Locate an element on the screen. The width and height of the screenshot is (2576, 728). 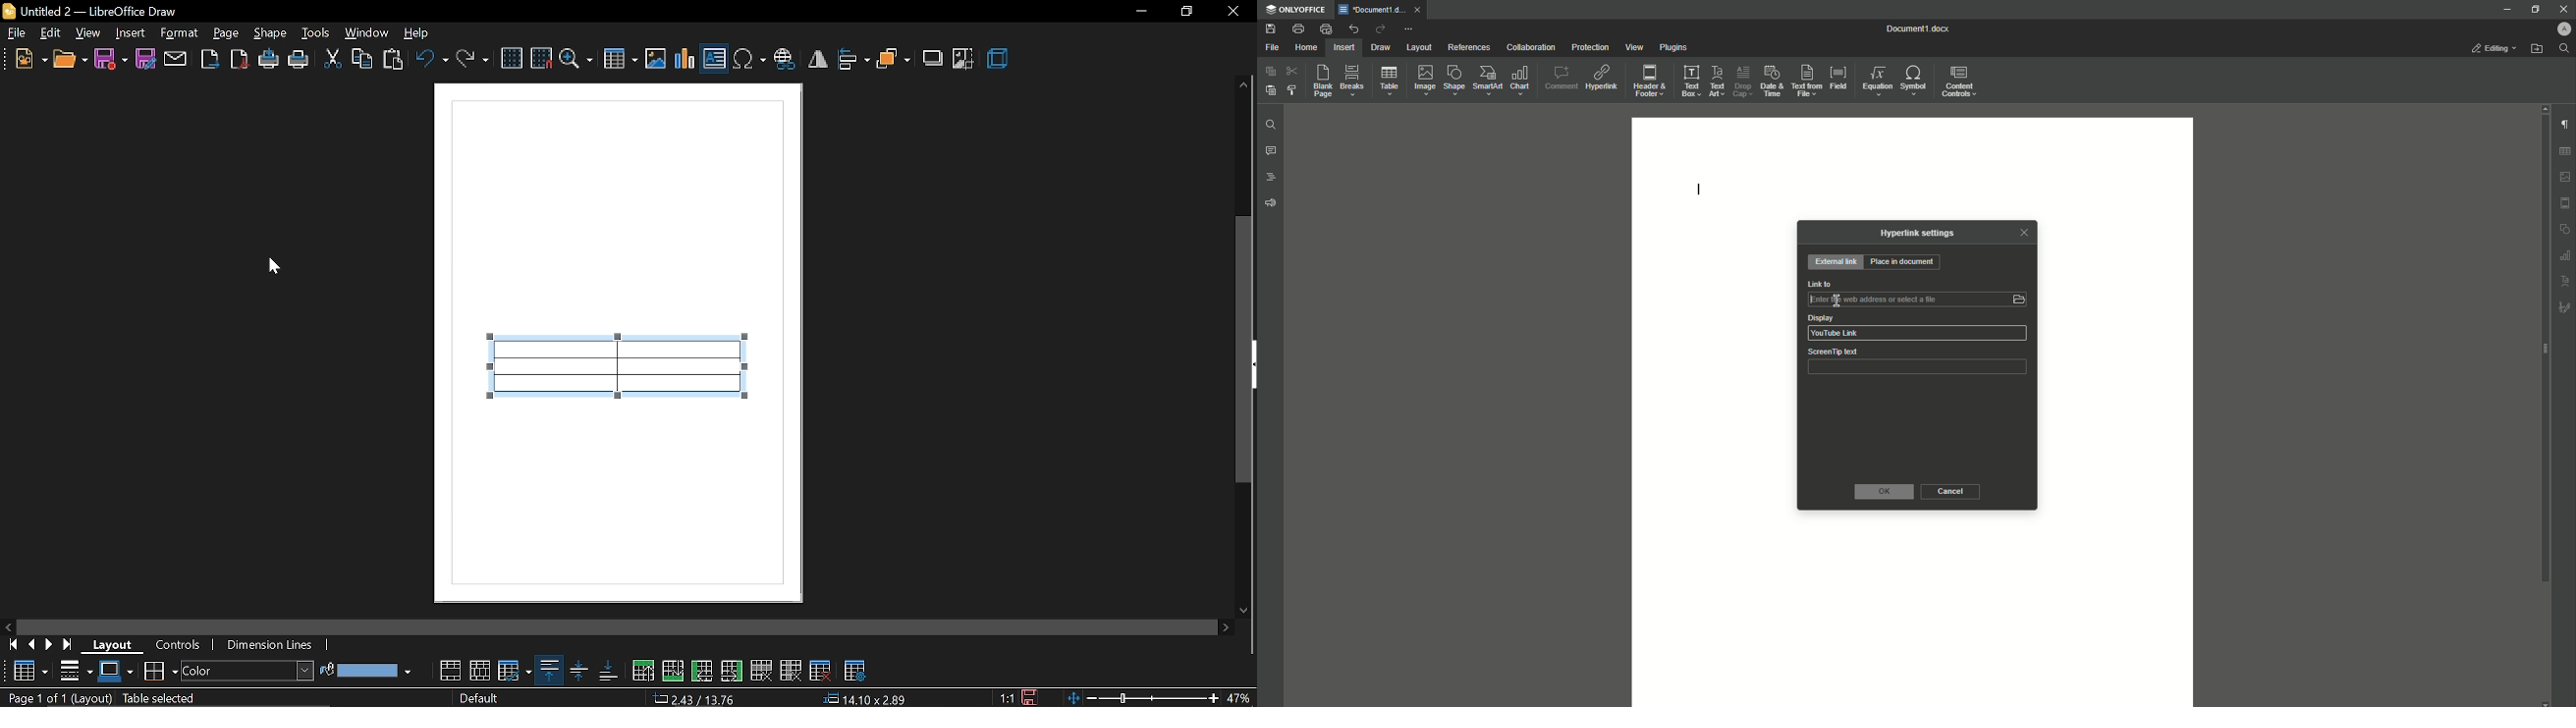
Signature settings is located at coordinates (2567, 307).